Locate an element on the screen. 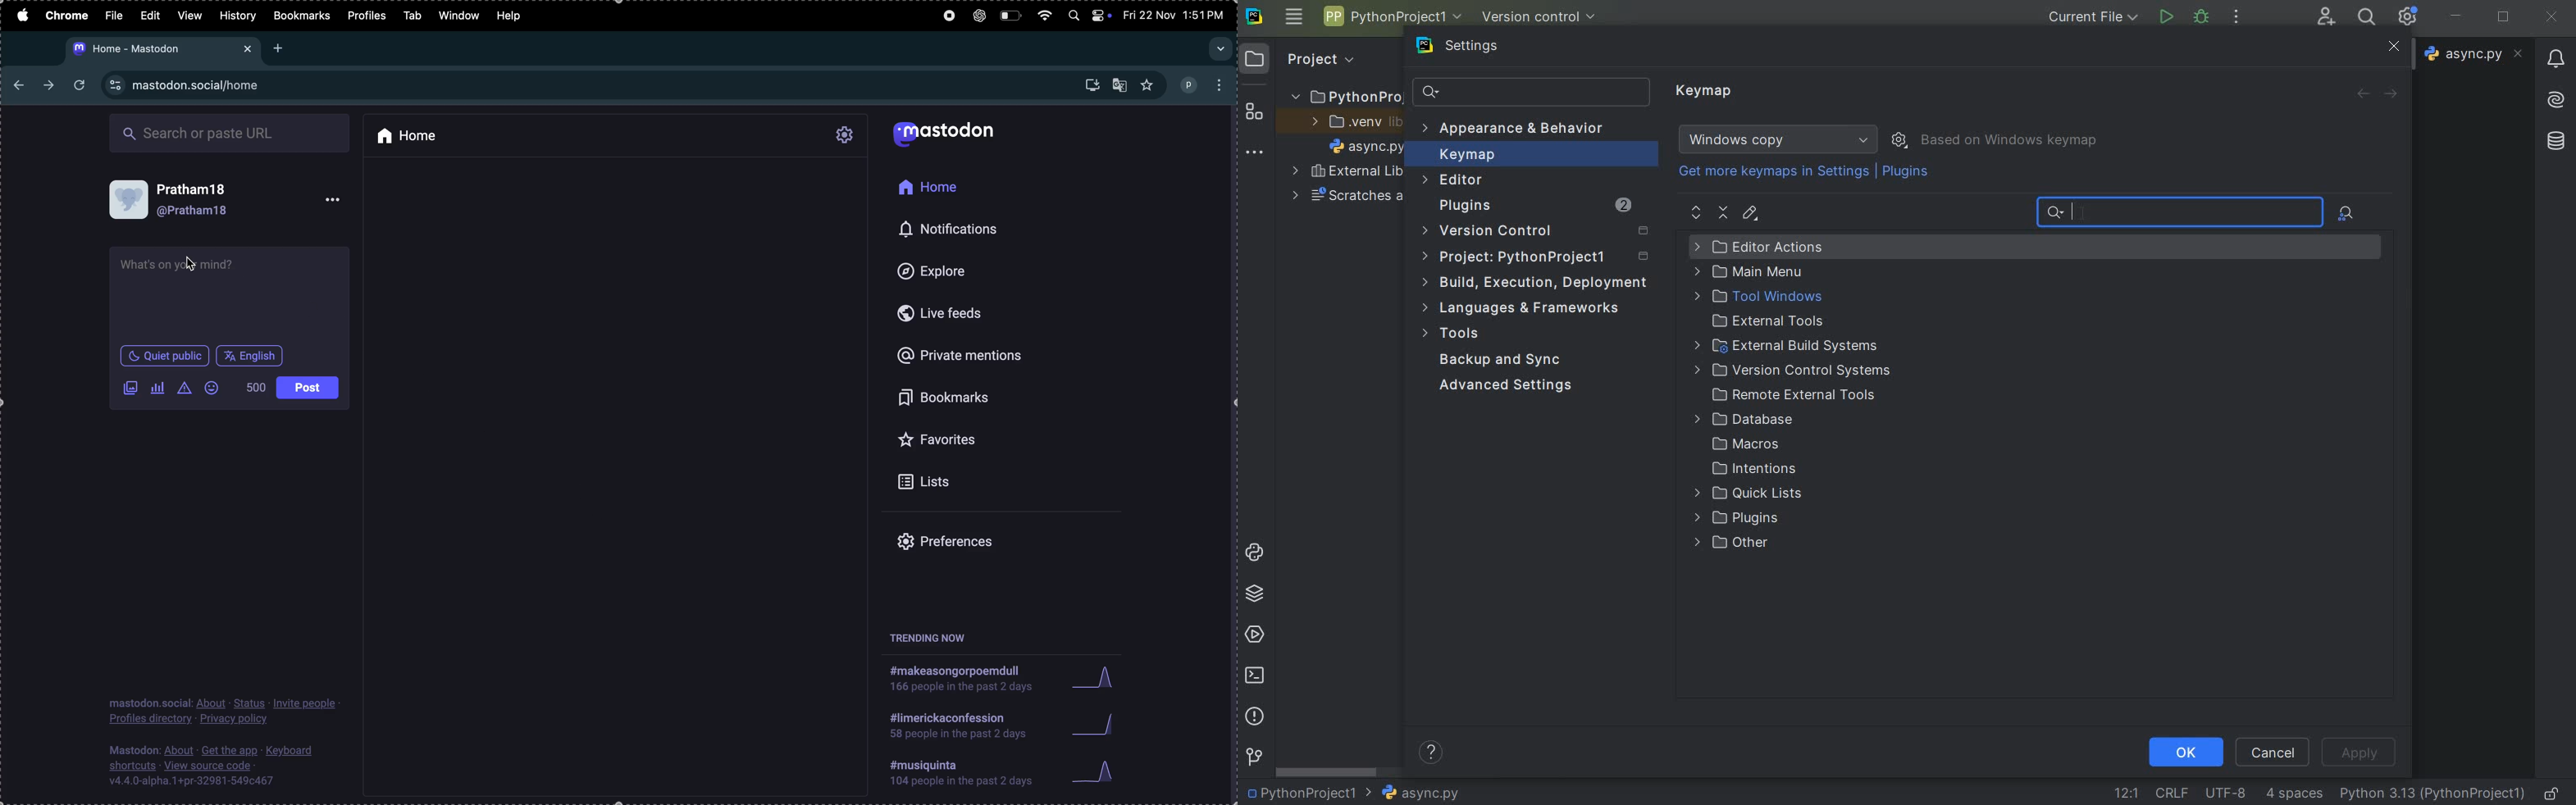  content warning is located at coordinates (182, 388).